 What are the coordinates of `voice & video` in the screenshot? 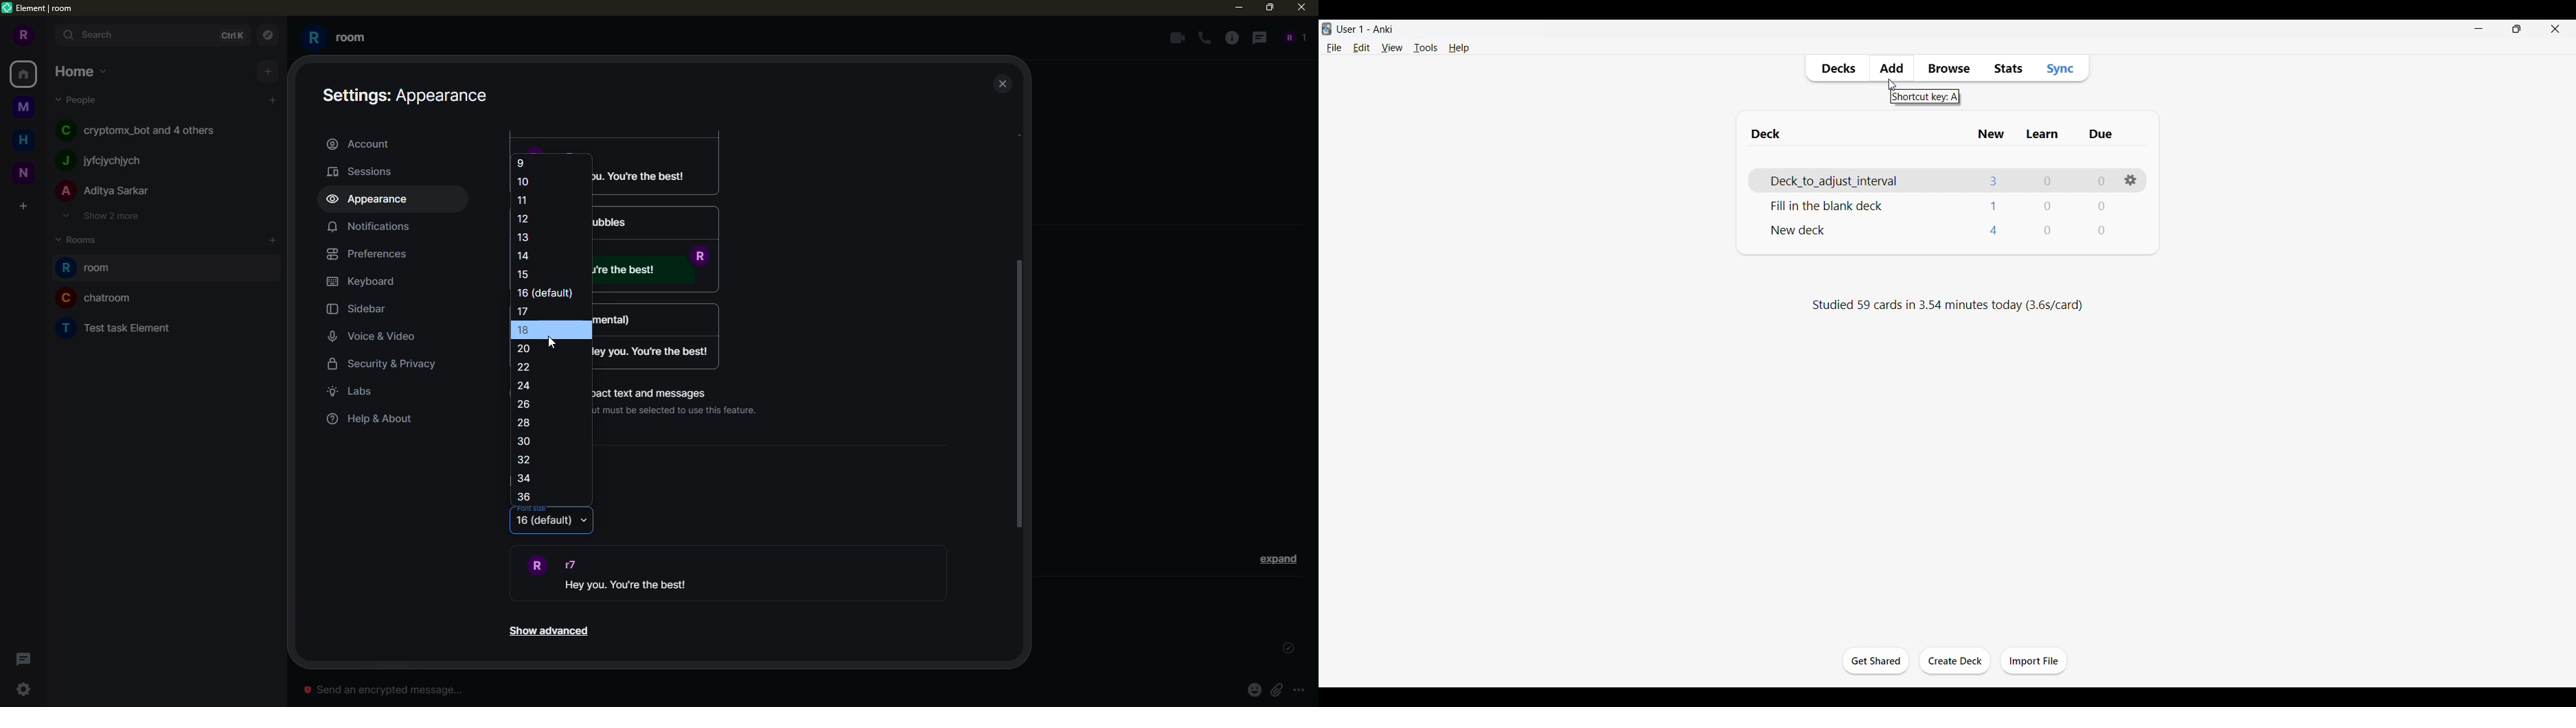 It's located at (377, 337).